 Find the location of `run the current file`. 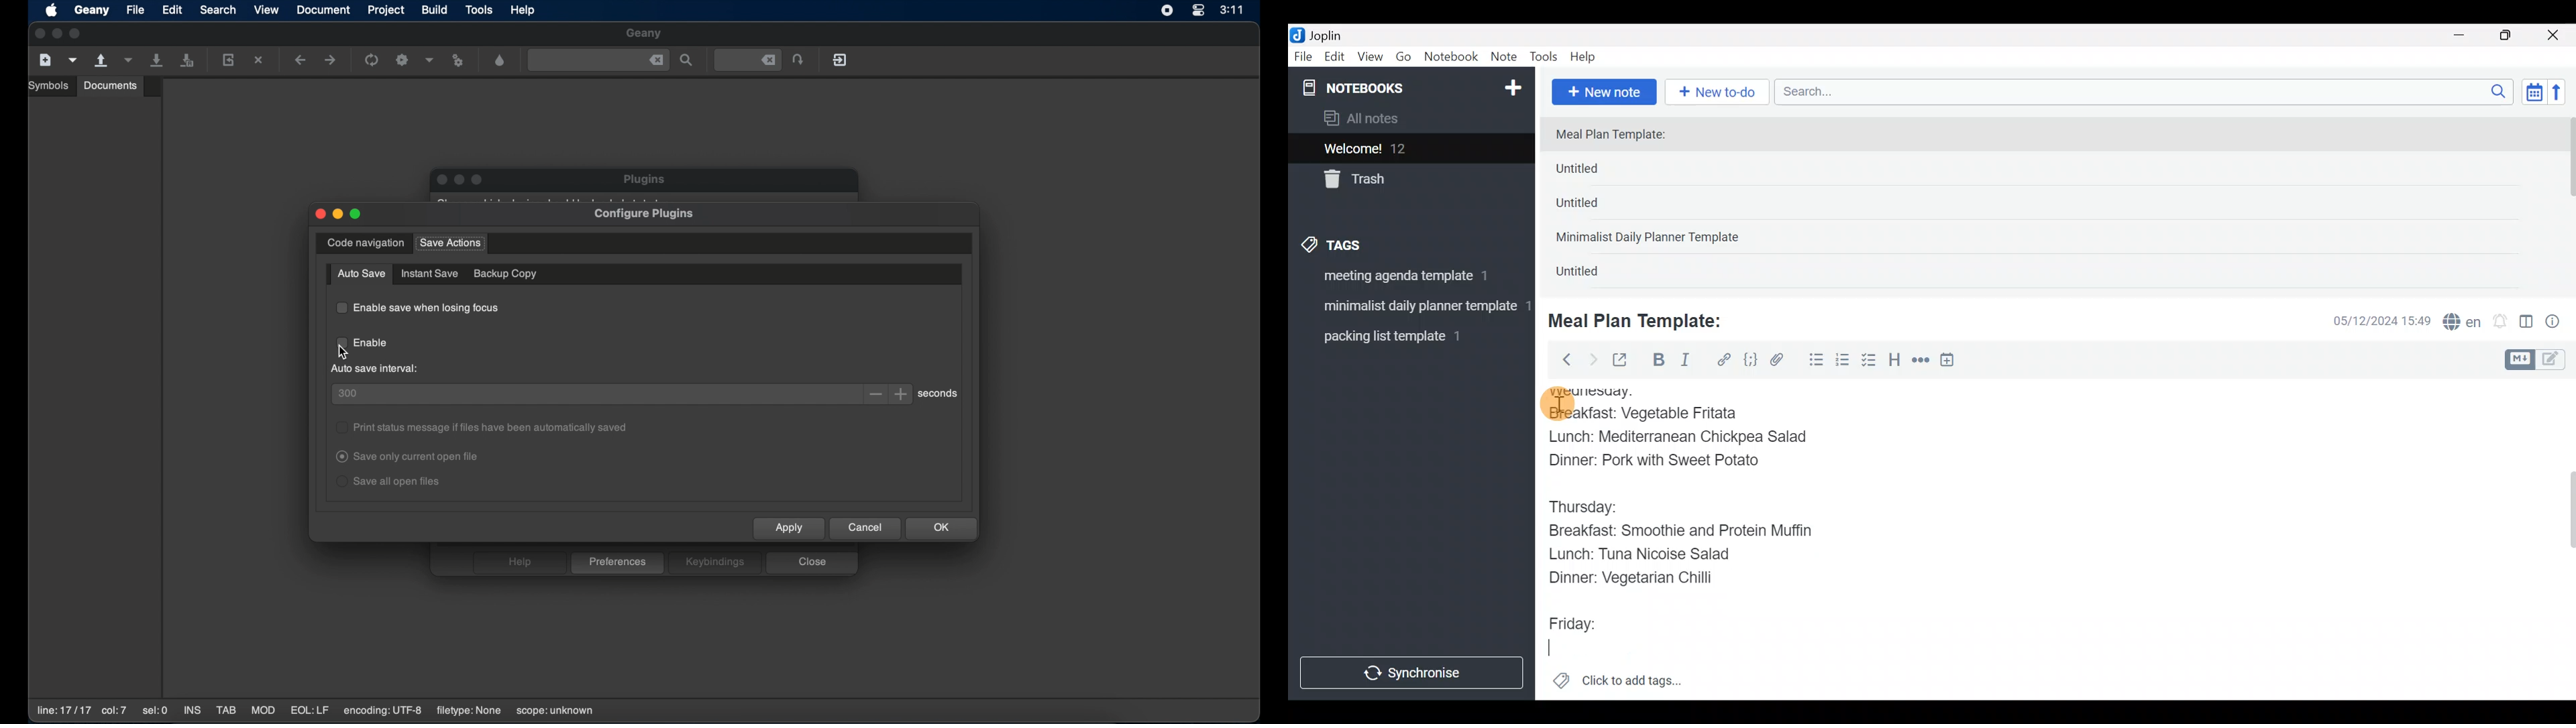

run the current file is located at coordinates (372, 60).